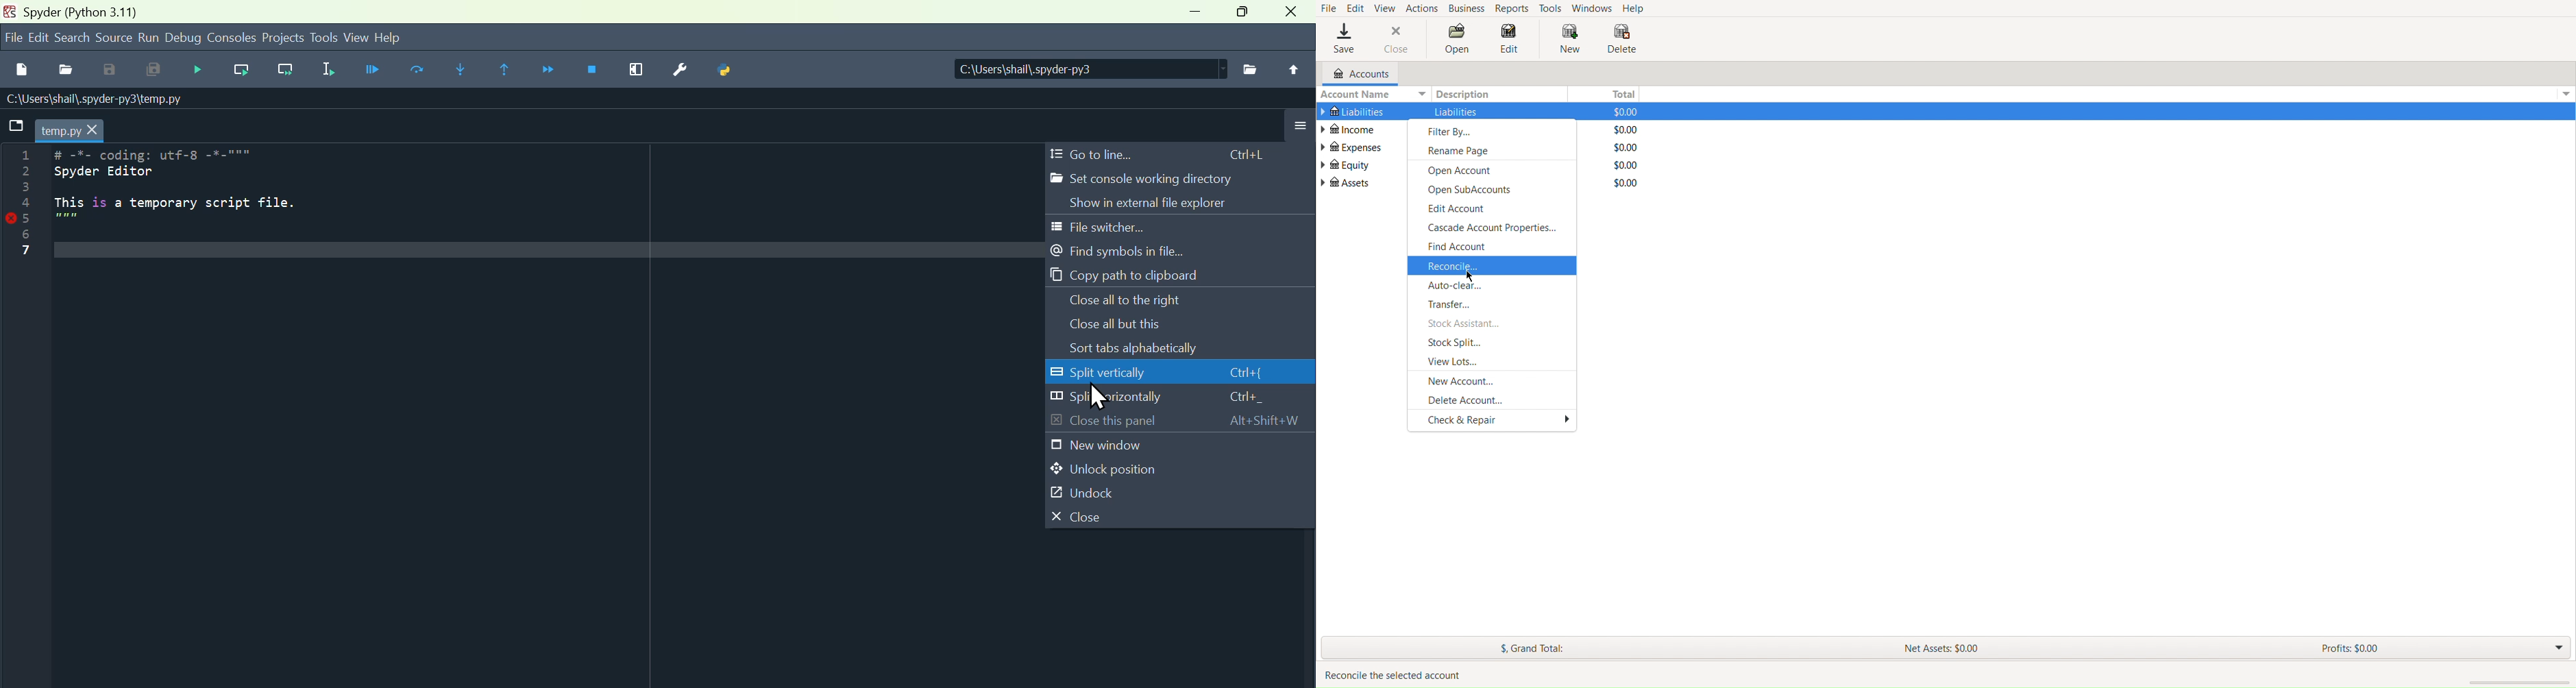 The height and width of the screenshot is (700, 2576). What do you see at coordinates (1339, 40) in the screenshot?
I see `Save` at bounding box center [1339, 40].